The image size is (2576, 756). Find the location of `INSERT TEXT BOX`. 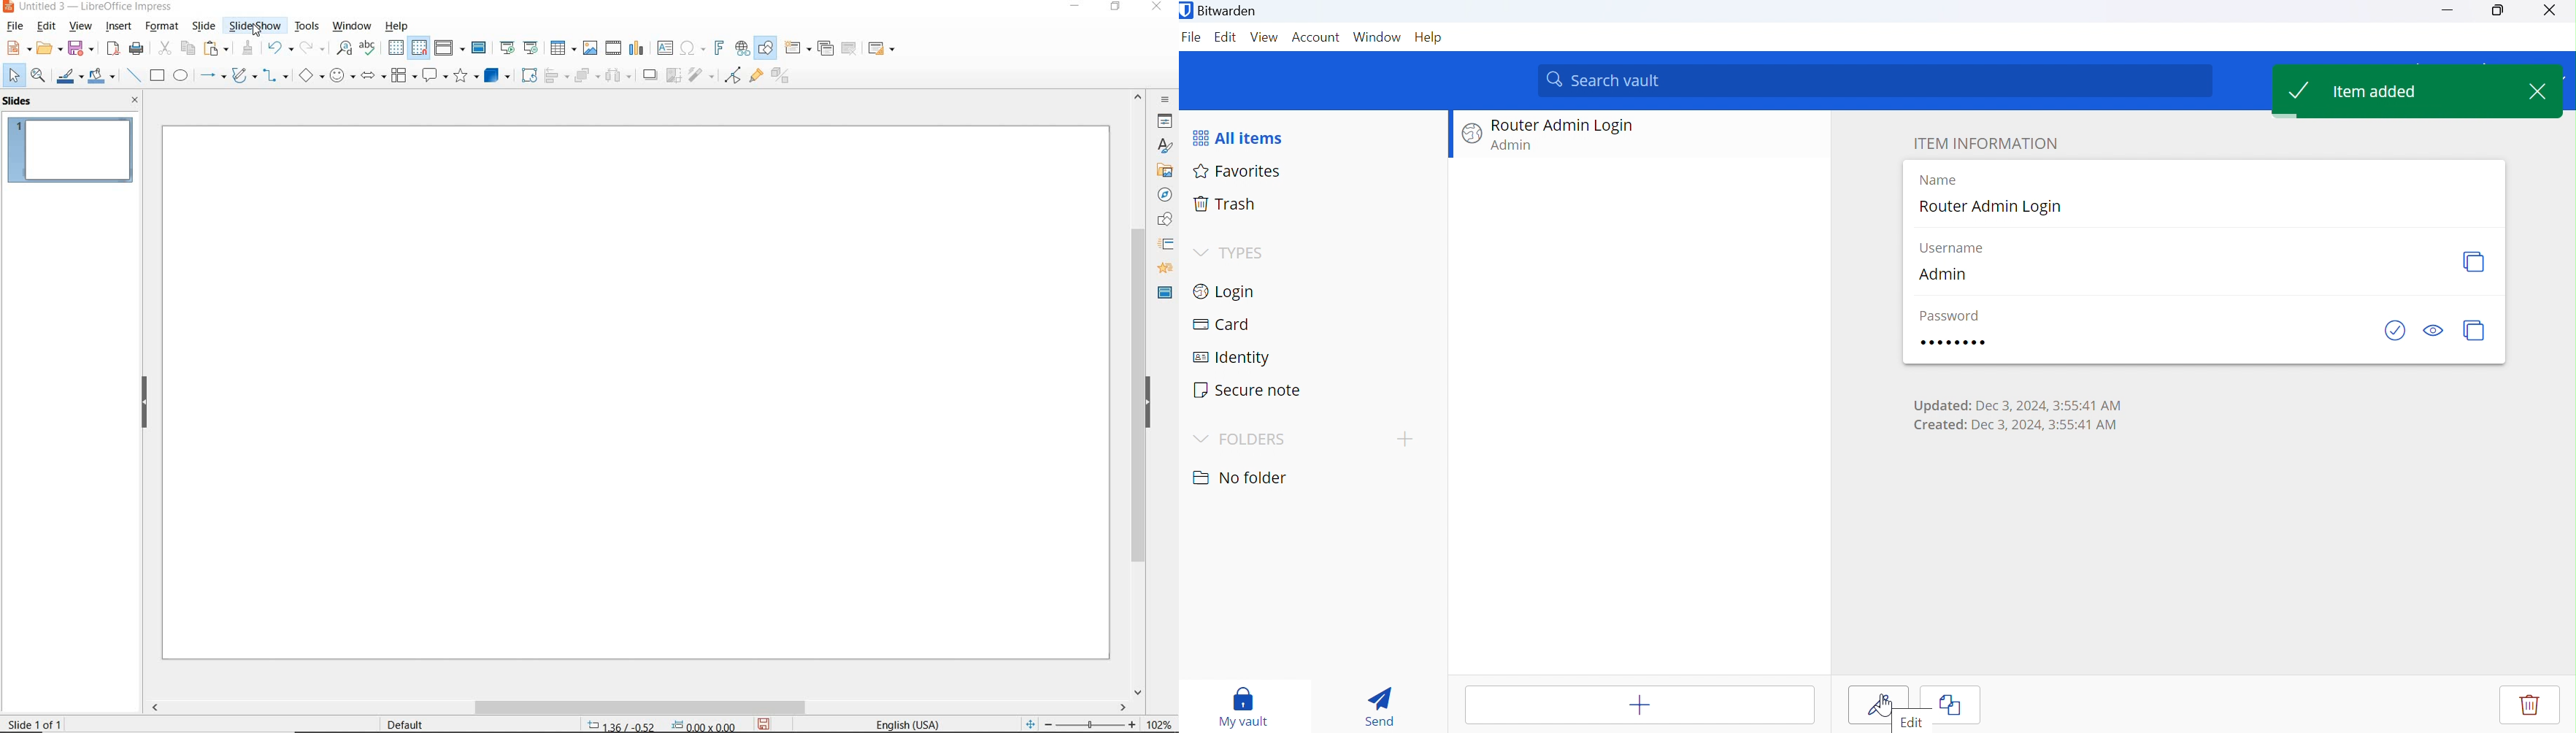

INSERT TEXT BOX is located at coordinates (666, 48).